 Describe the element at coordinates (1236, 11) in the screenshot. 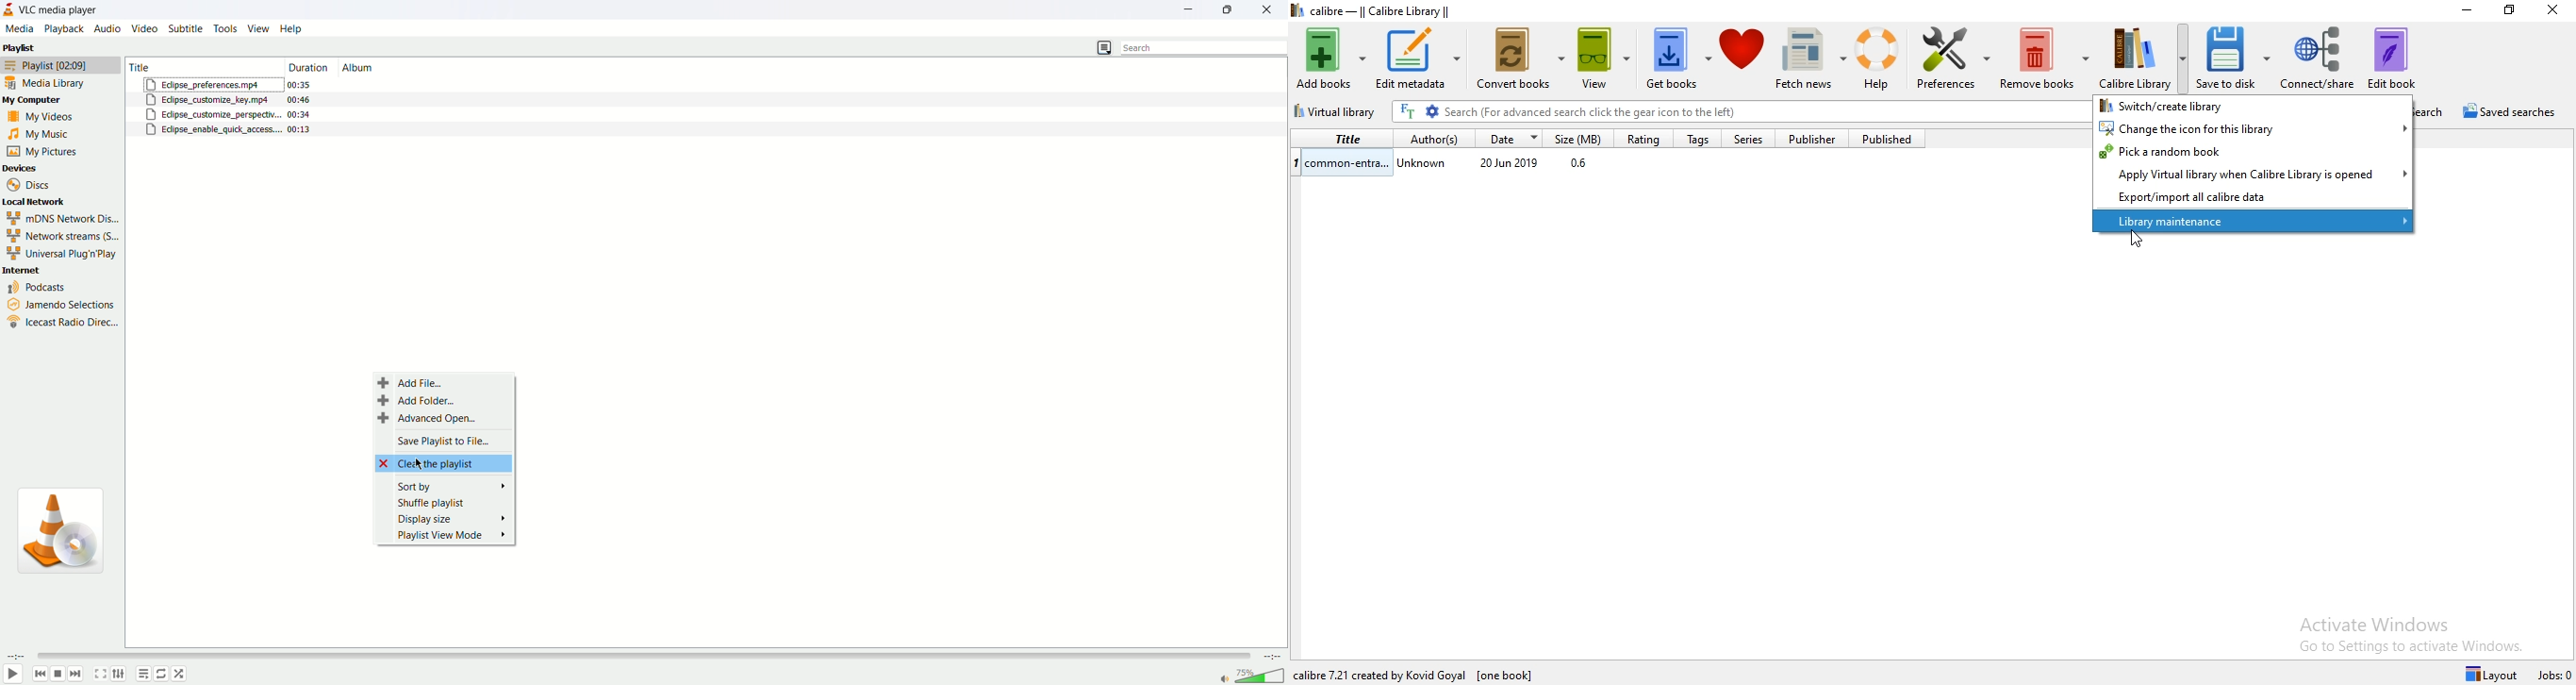

I see `maximize` at that location.